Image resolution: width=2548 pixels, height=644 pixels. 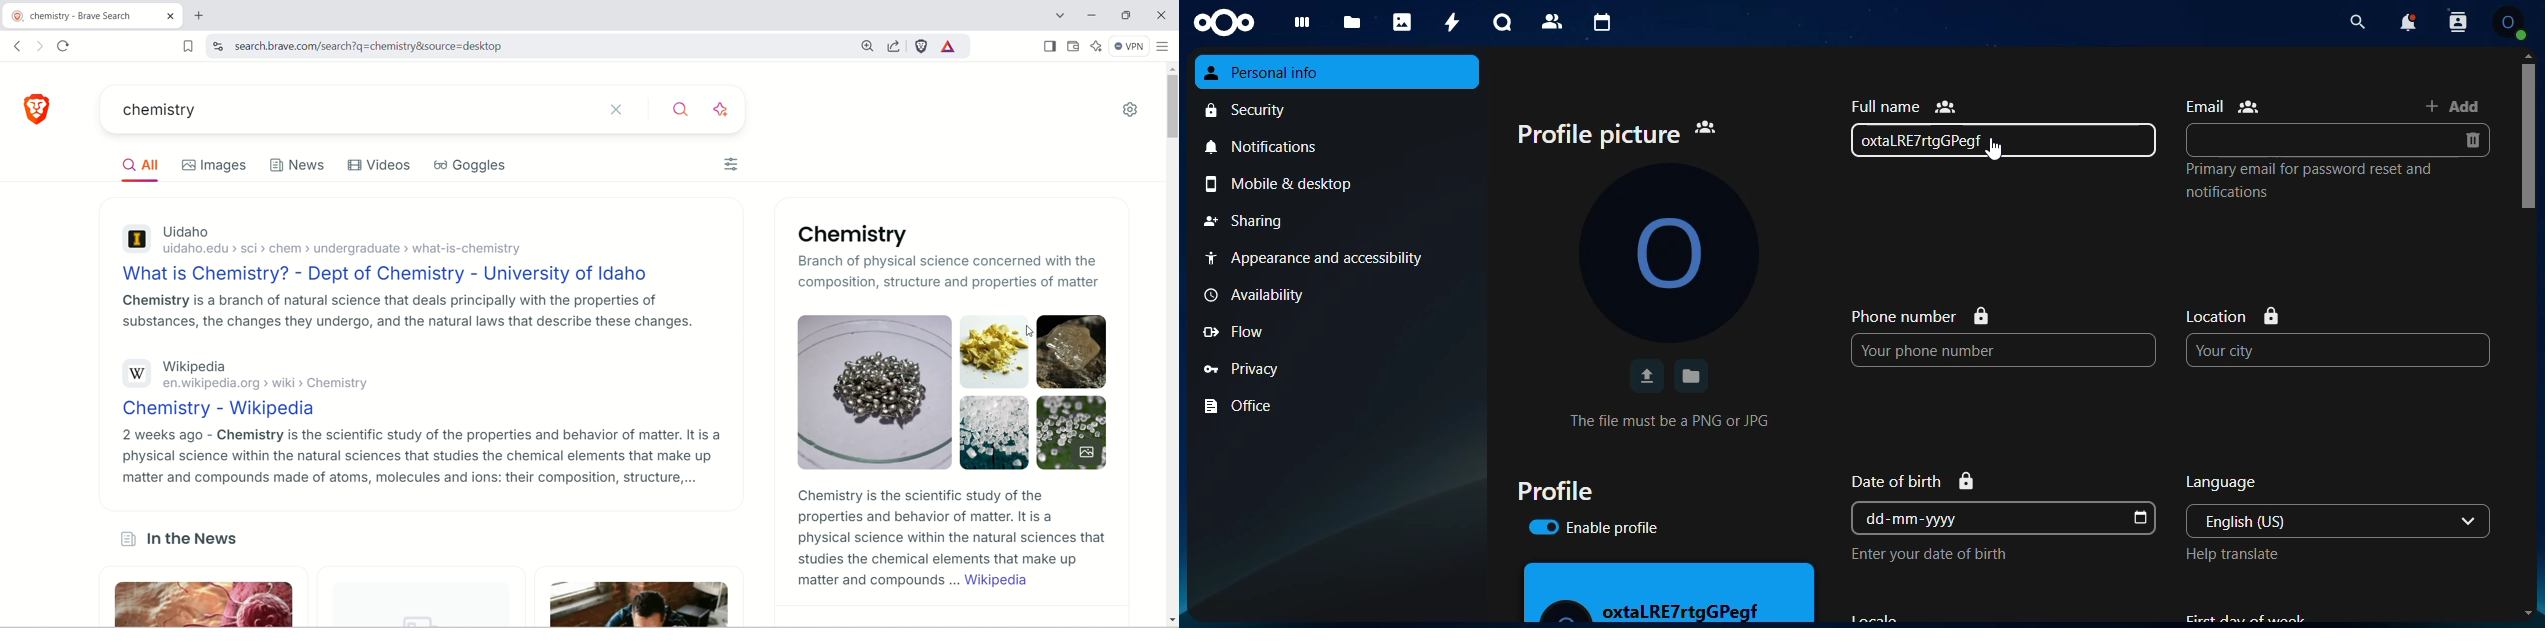 What do you see at coordinates (2319, 140) in the screenshot?
I see `email input box` at bounding box center [2319, 140].